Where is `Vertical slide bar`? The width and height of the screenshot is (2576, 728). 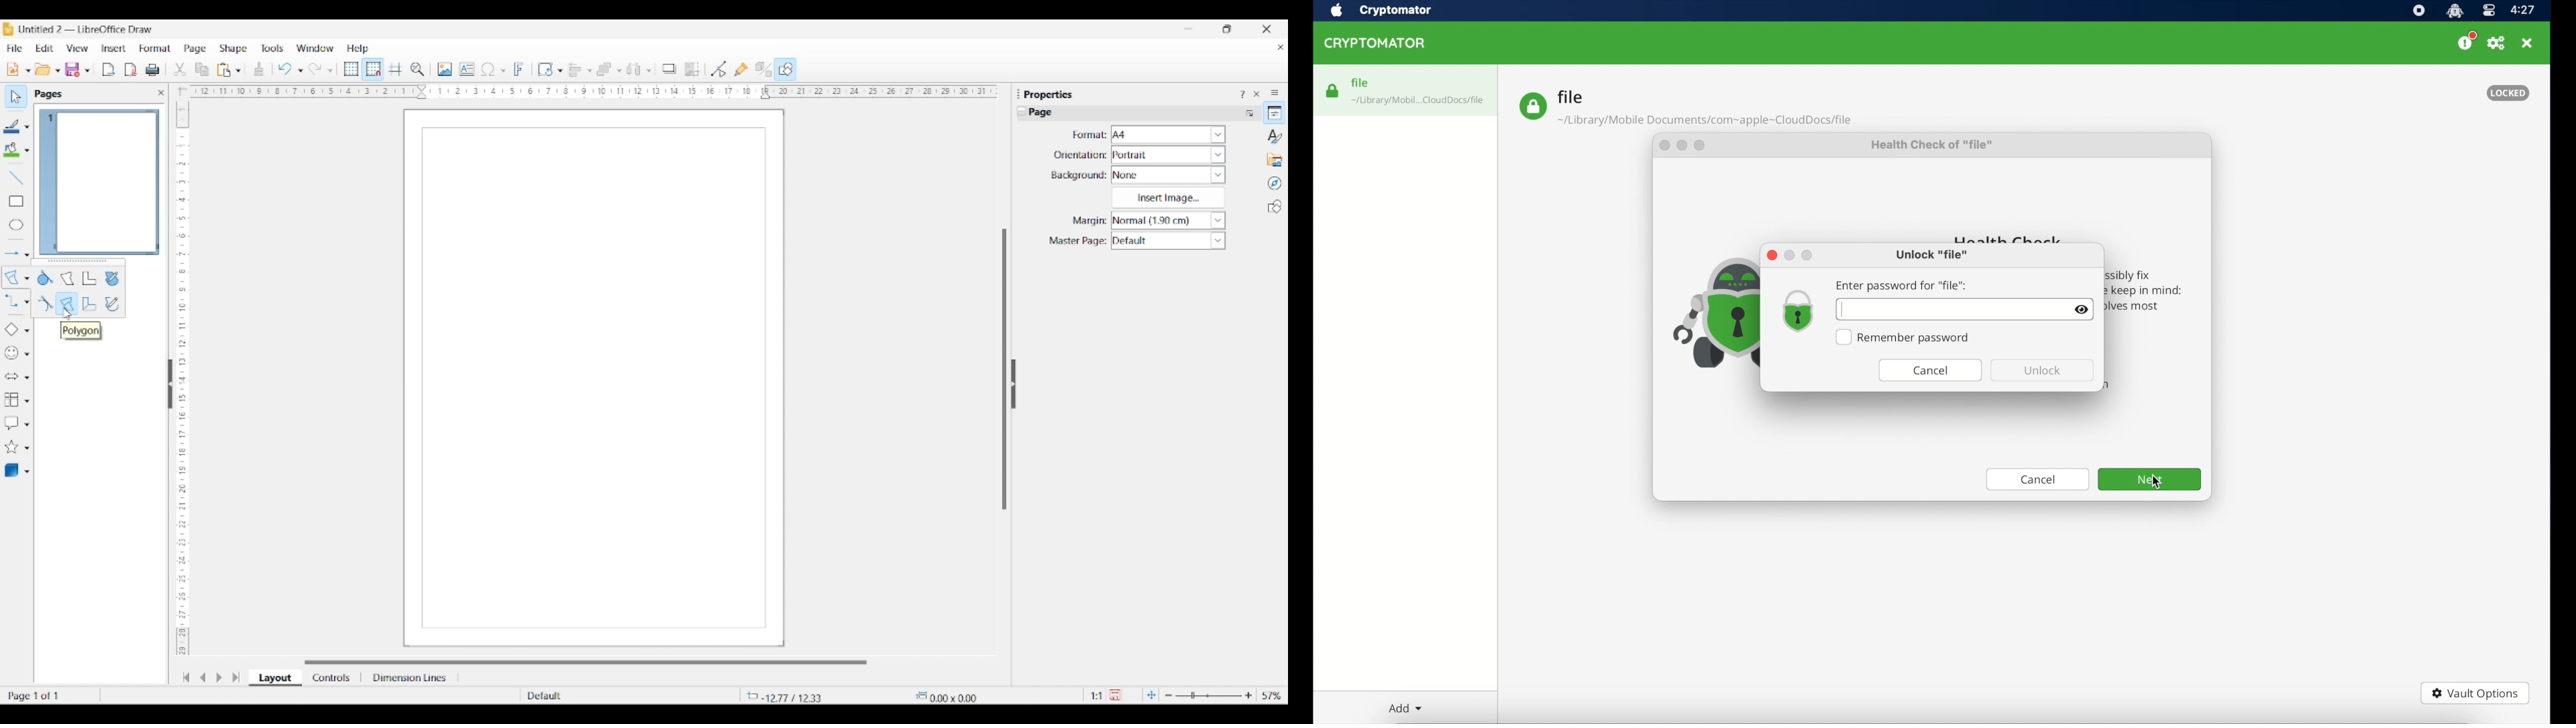
Vertical slide bar is located at coordinates (1004, 369).